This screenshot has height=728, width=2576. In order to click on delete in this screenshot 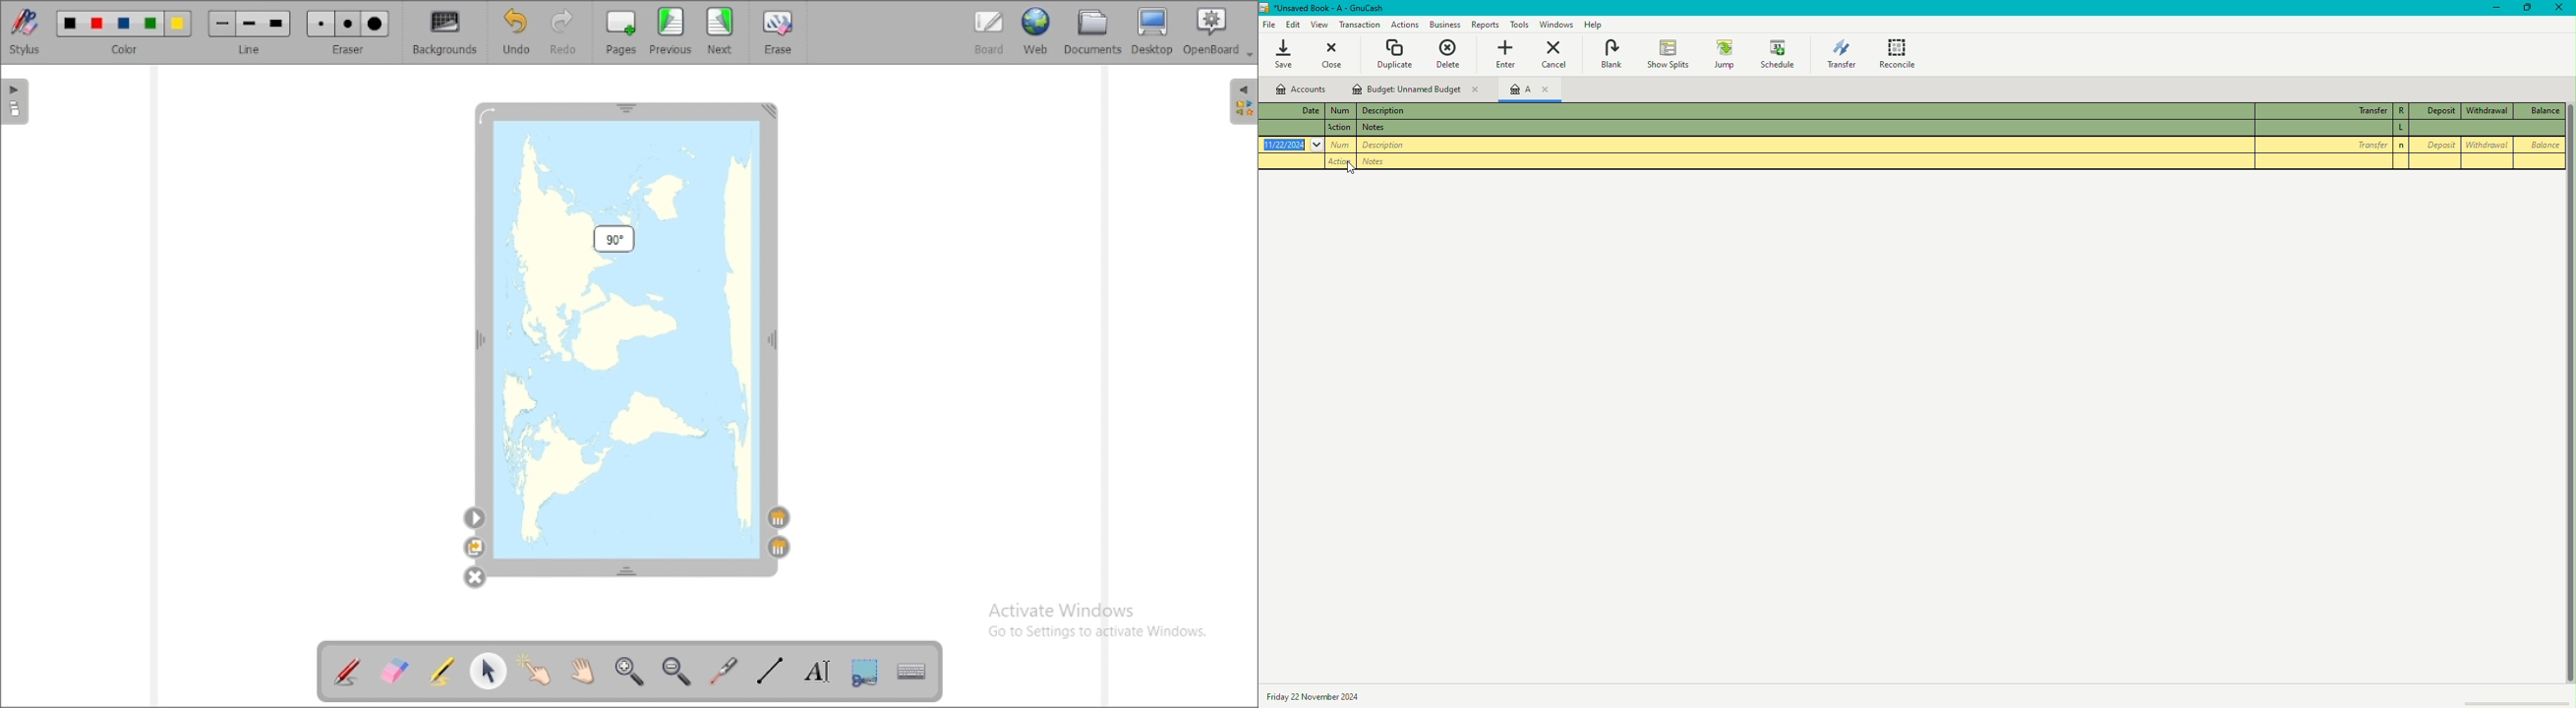, I will do `click(474, 577)`.